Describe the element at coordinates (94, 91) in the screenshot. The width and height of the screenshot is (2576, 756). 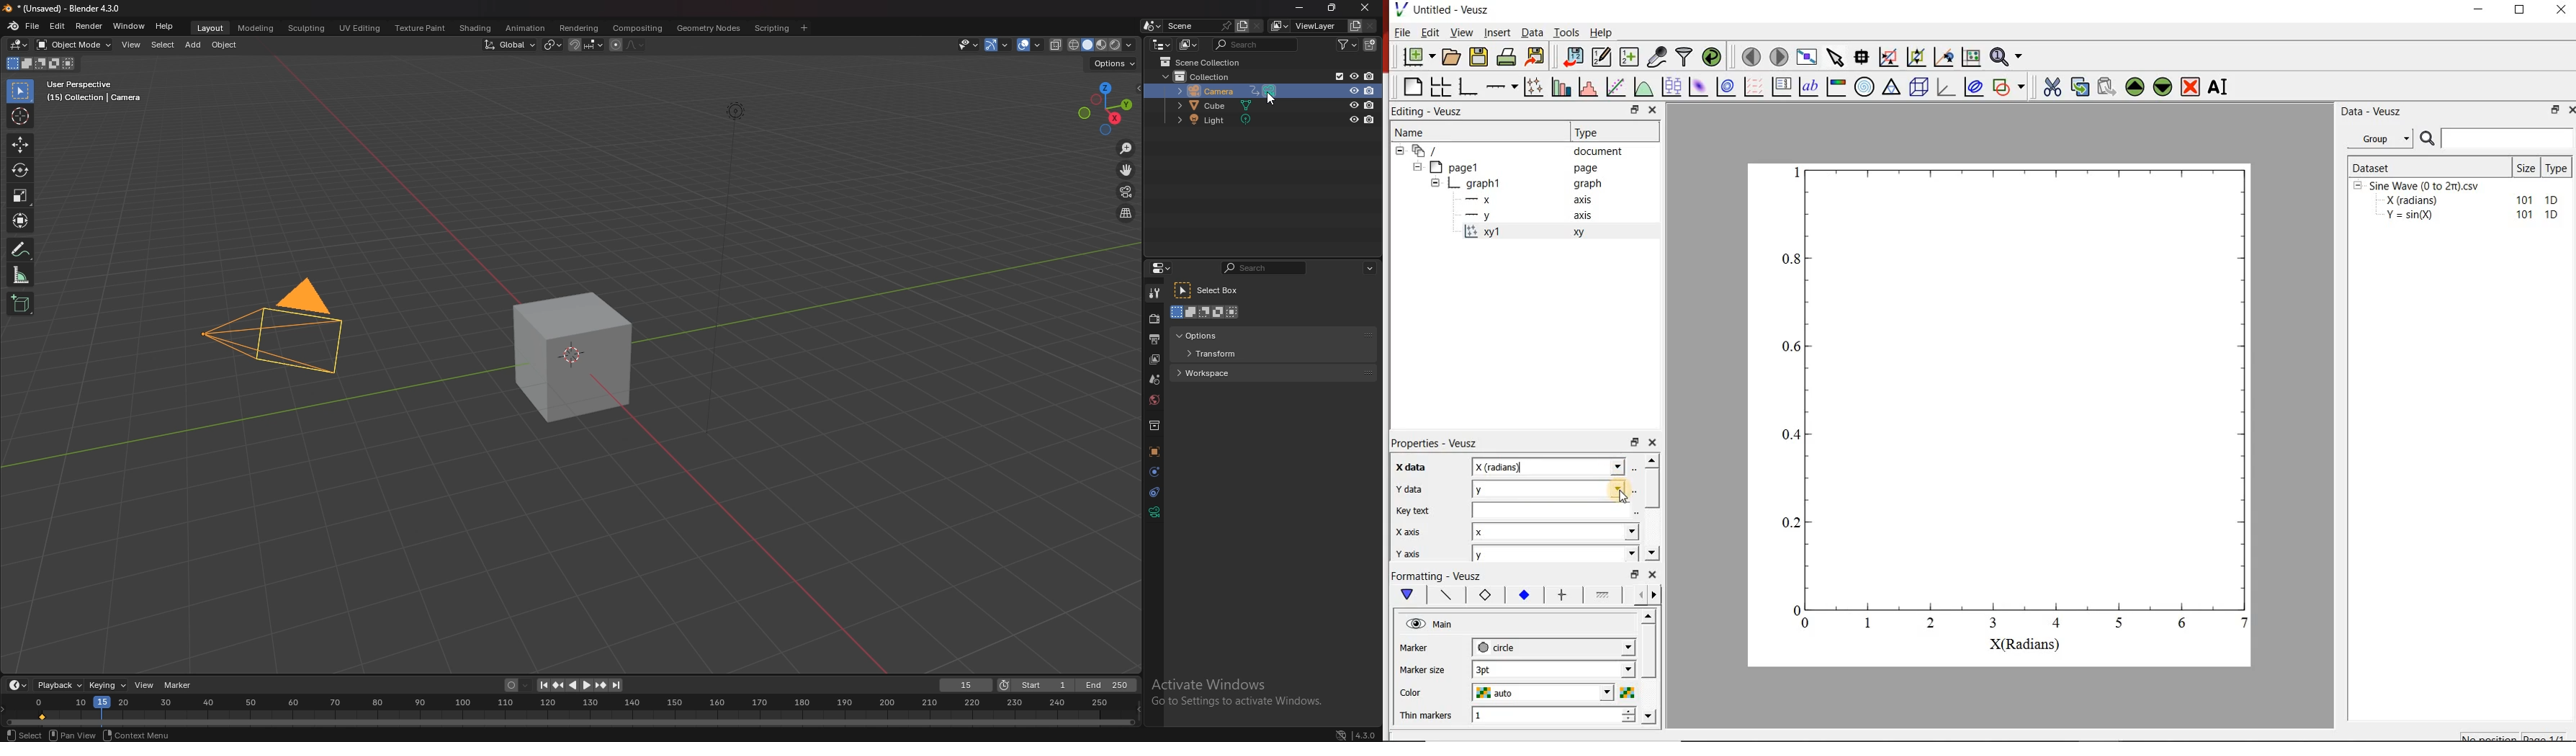
I see `info` at that location.